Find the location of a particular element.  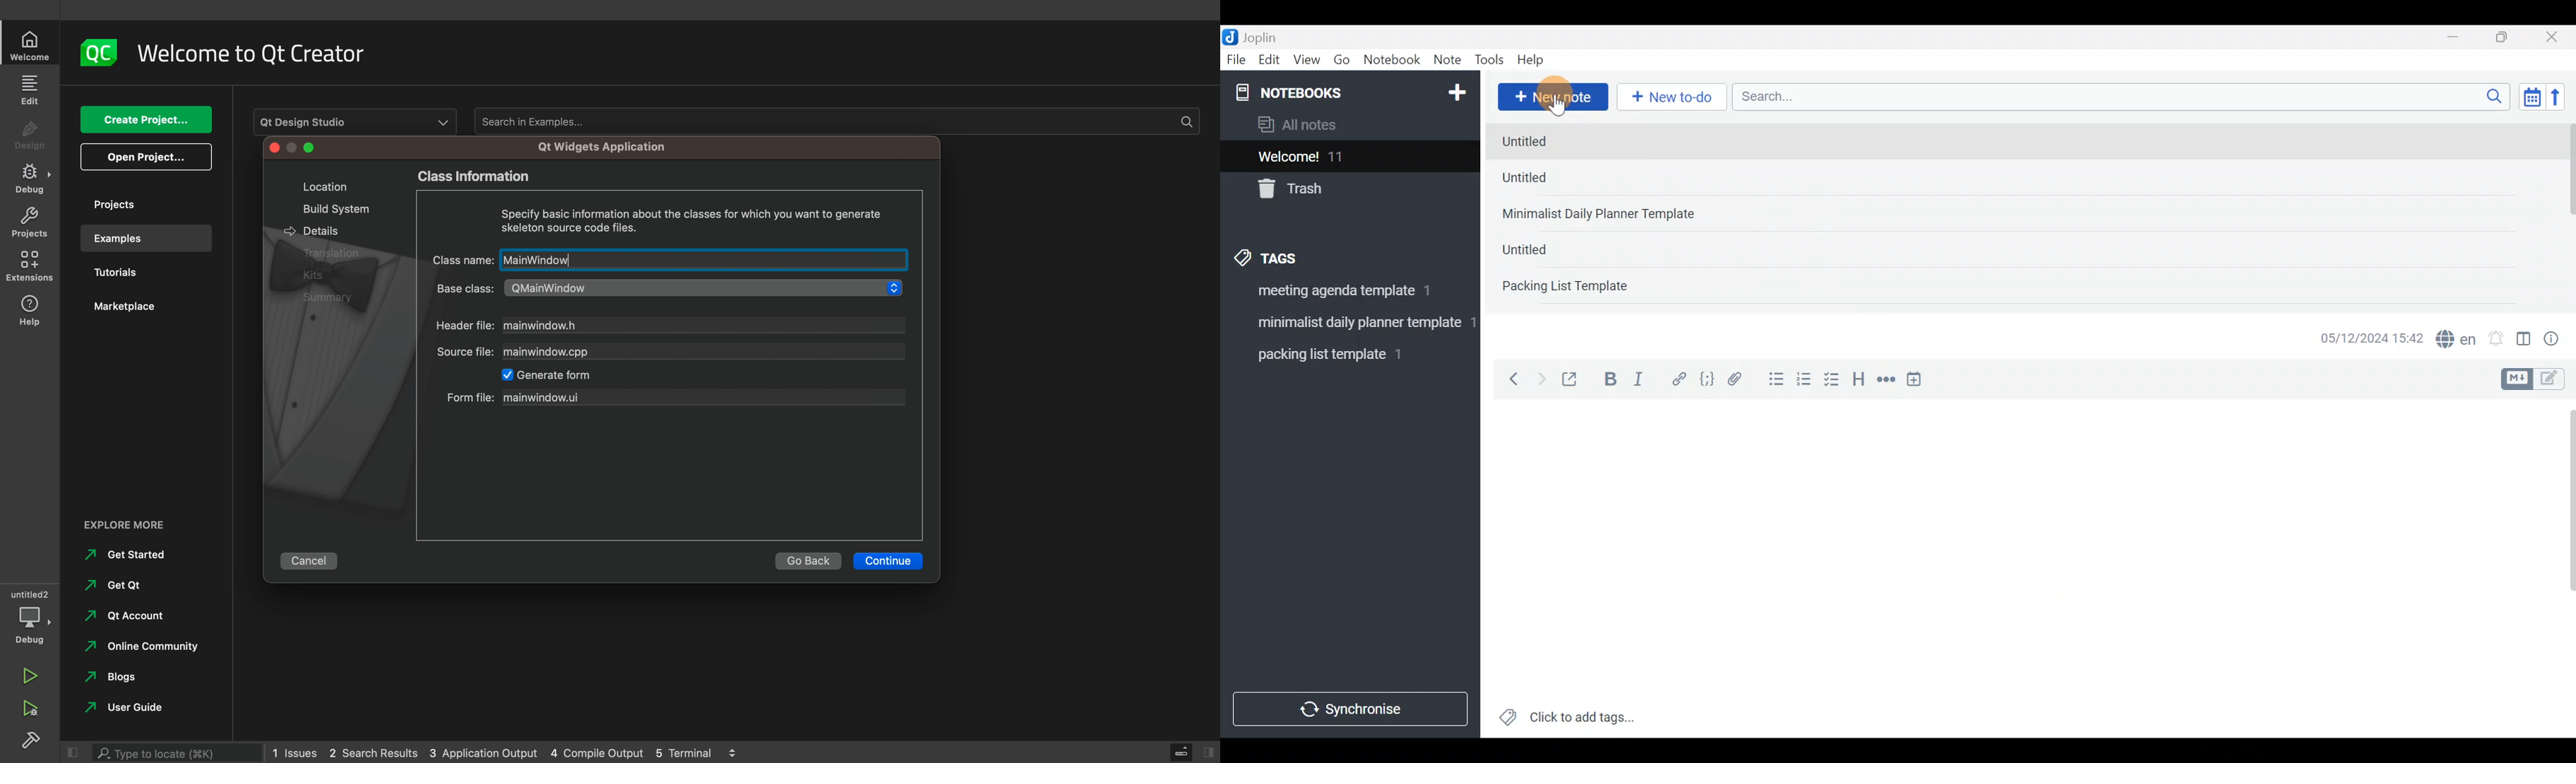

Spelling is located at coordinates (2457, 341).